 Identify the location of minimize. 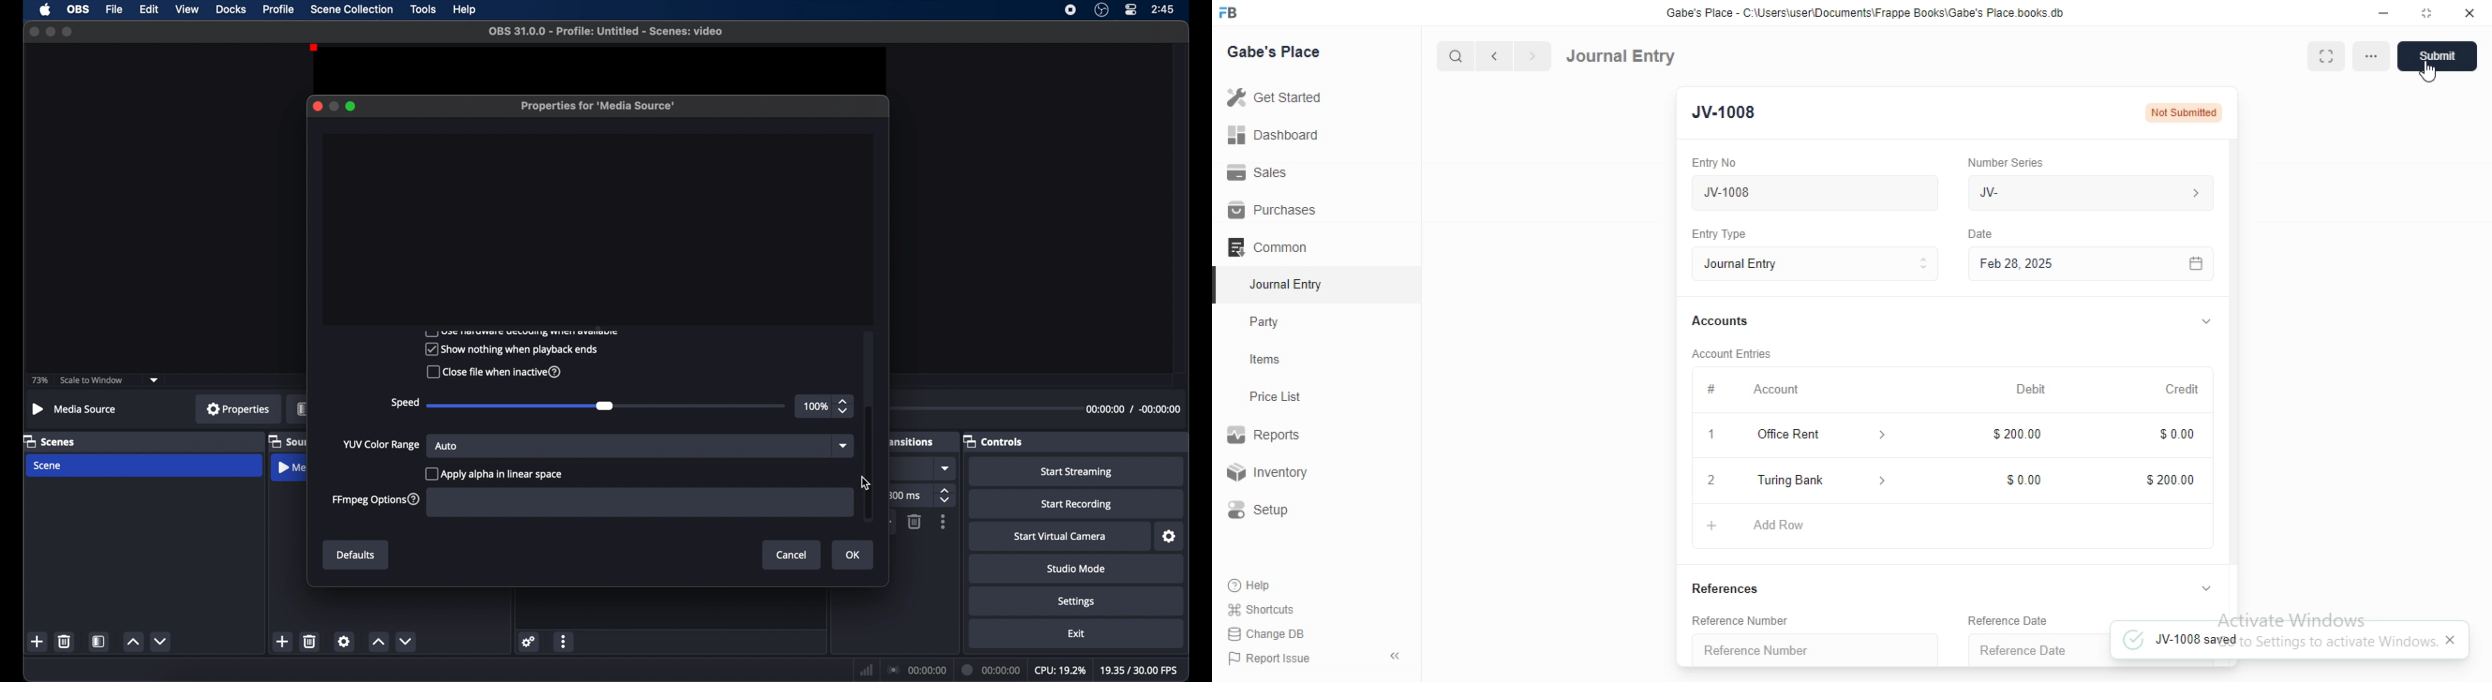
(333, 106).